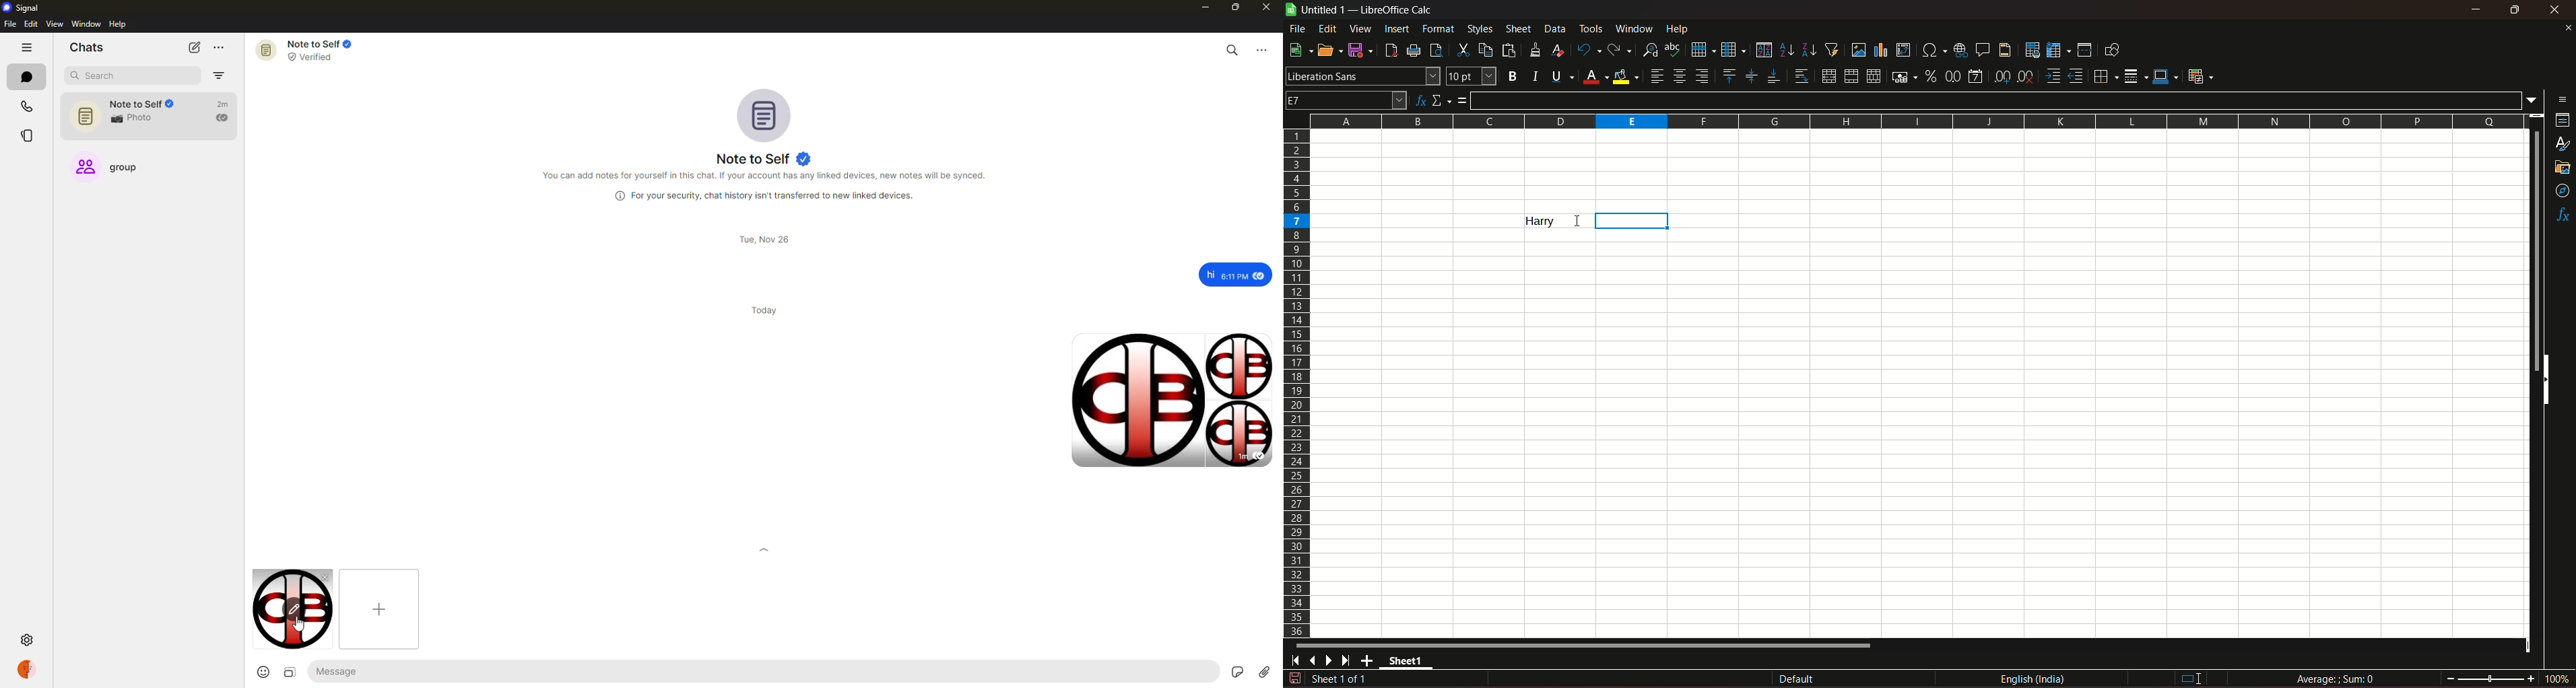 This screenshot has height=700, width=2576. I want to click on function wizard, so click(1419, 101).